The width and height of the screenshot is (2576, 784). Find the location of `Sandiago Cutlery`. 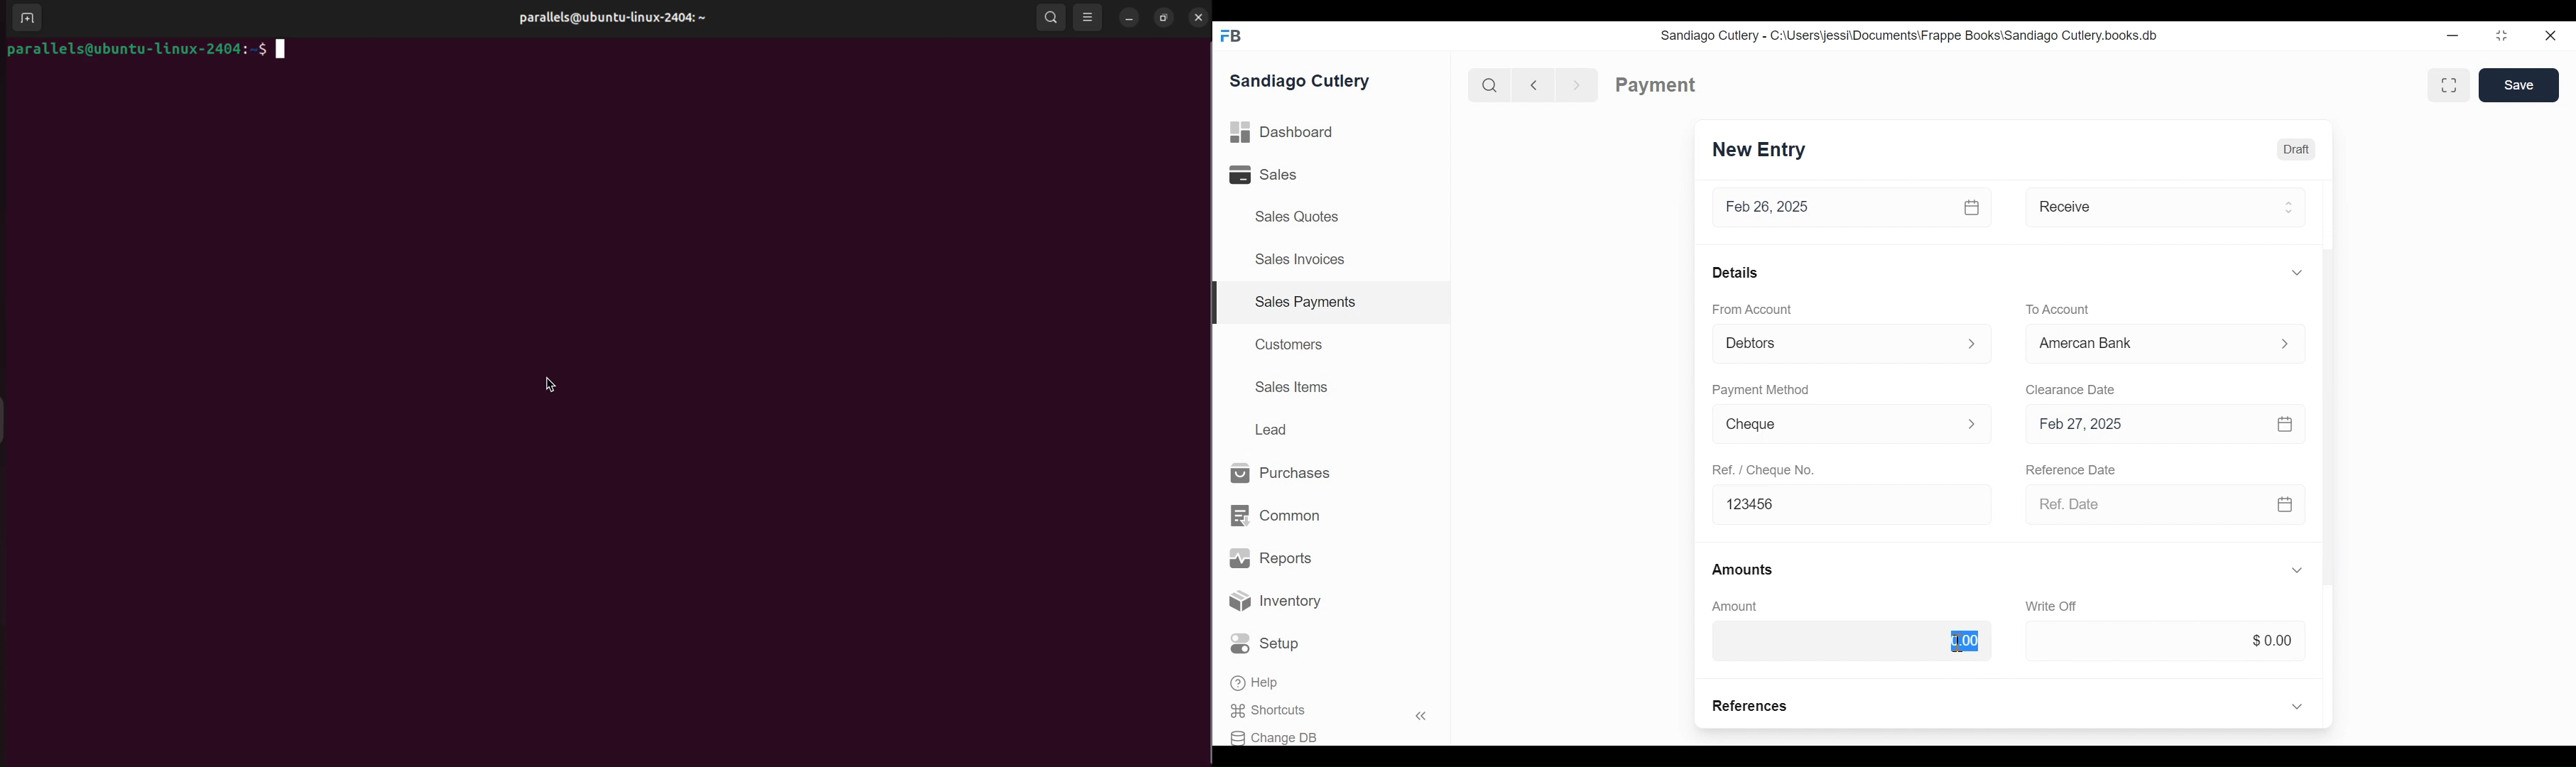

Sandiago Cutlery is located at coordinates (1303, 80).